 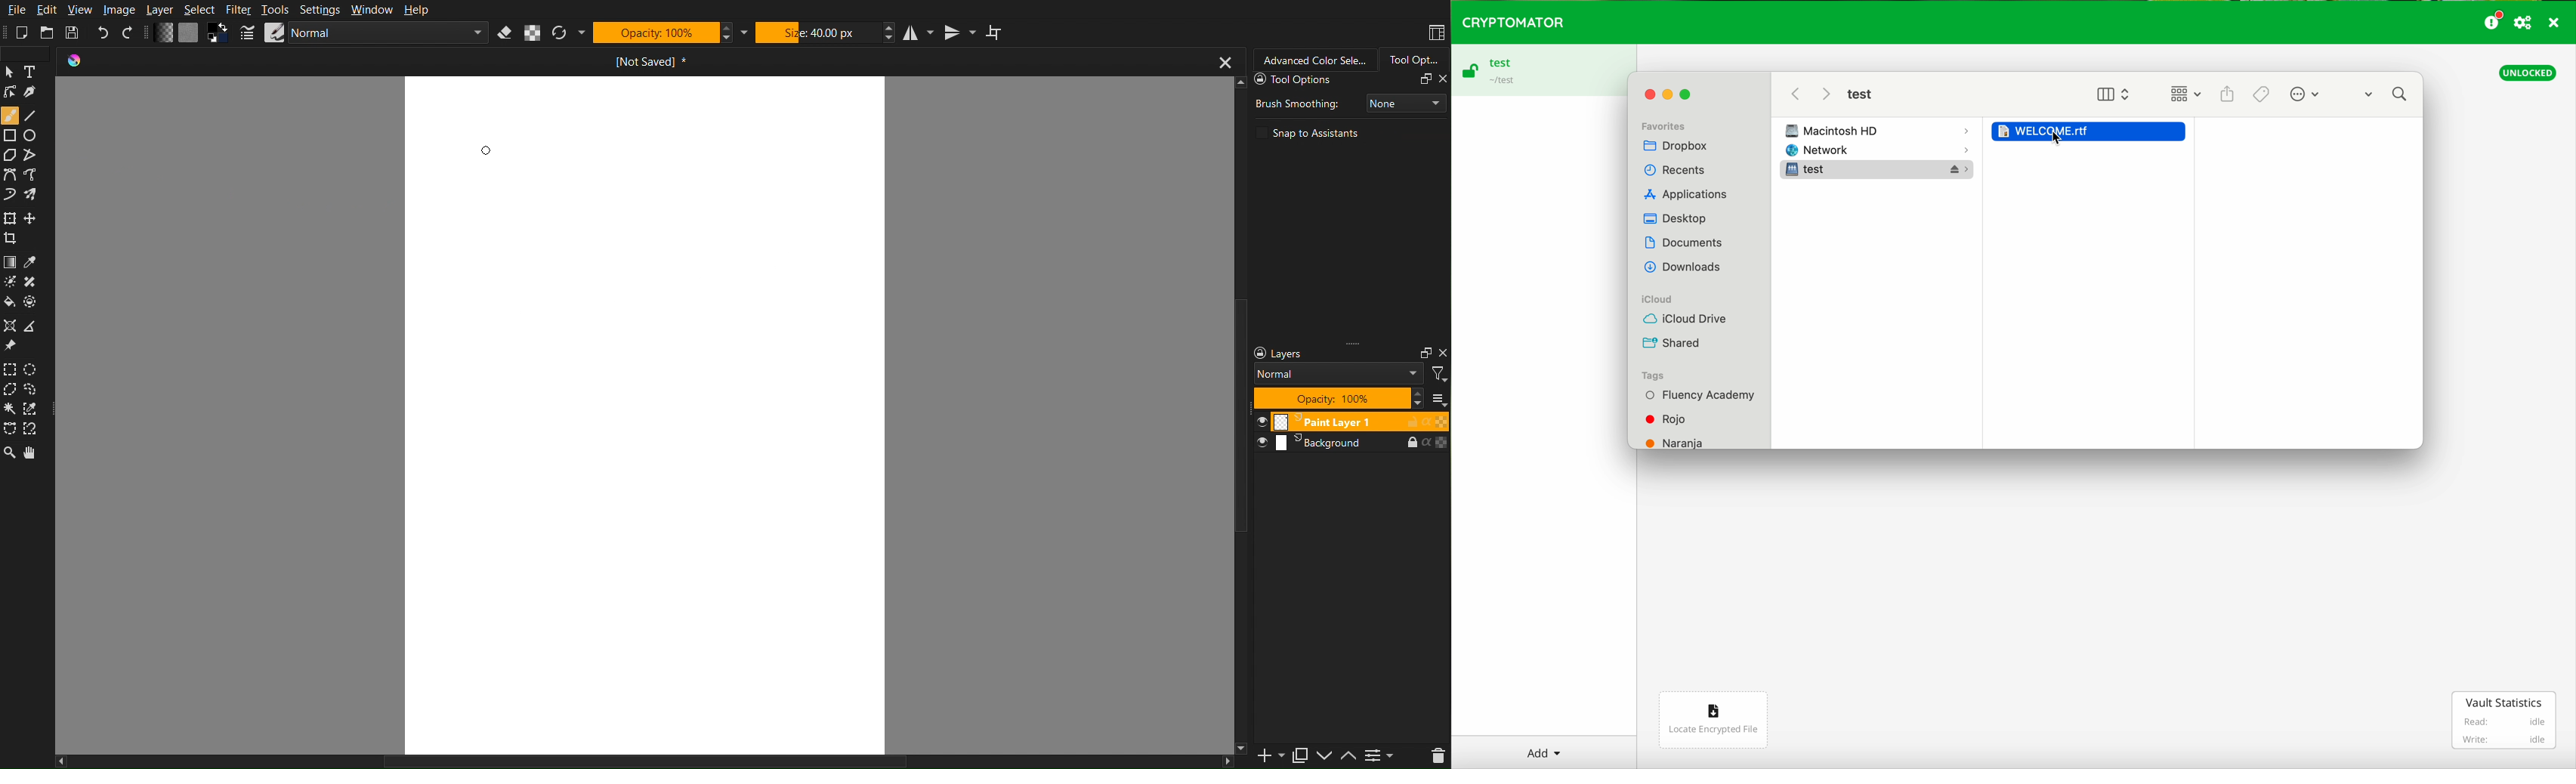 What do you see at coordinates (1413, 60) in the screenshot?
I see `Tool Options` at bounding box center [1413, 60].